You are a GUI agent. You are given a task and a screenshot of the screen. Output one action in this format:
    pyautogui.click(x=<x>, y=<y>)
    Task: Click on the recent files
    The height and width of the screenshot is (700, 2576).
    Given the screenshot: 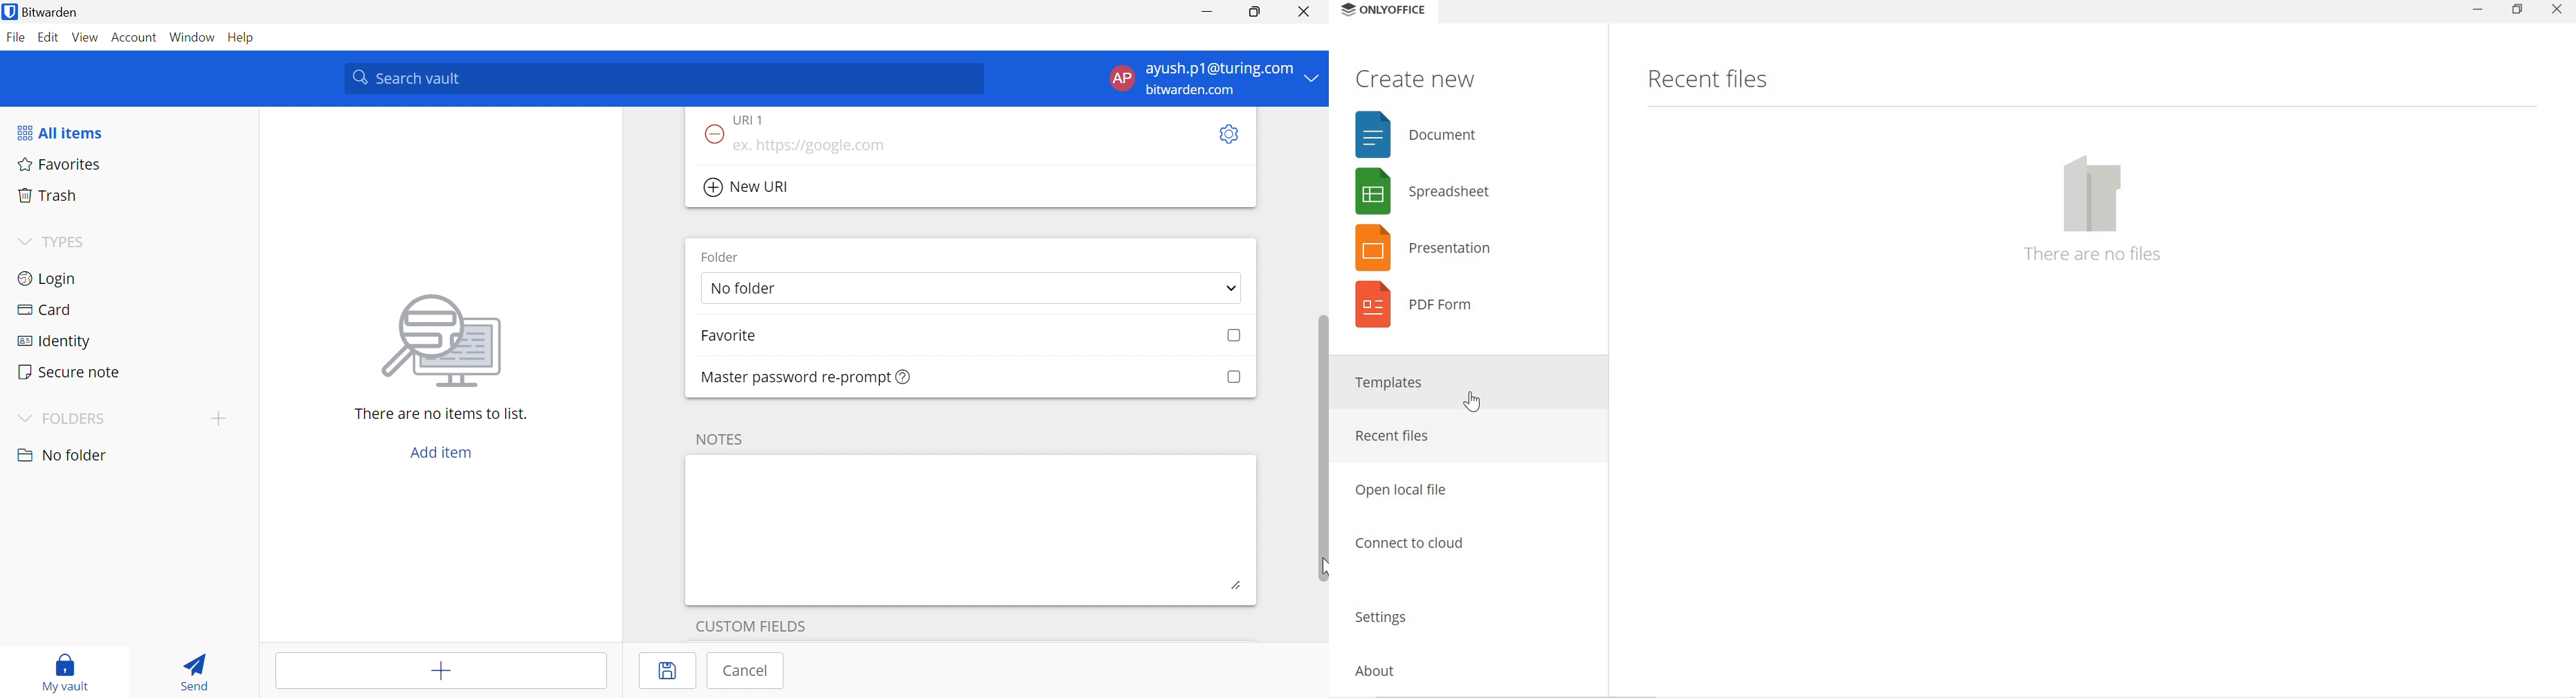 What is the action you would take?
    pyautogui.click(x=1463, y=436)
    